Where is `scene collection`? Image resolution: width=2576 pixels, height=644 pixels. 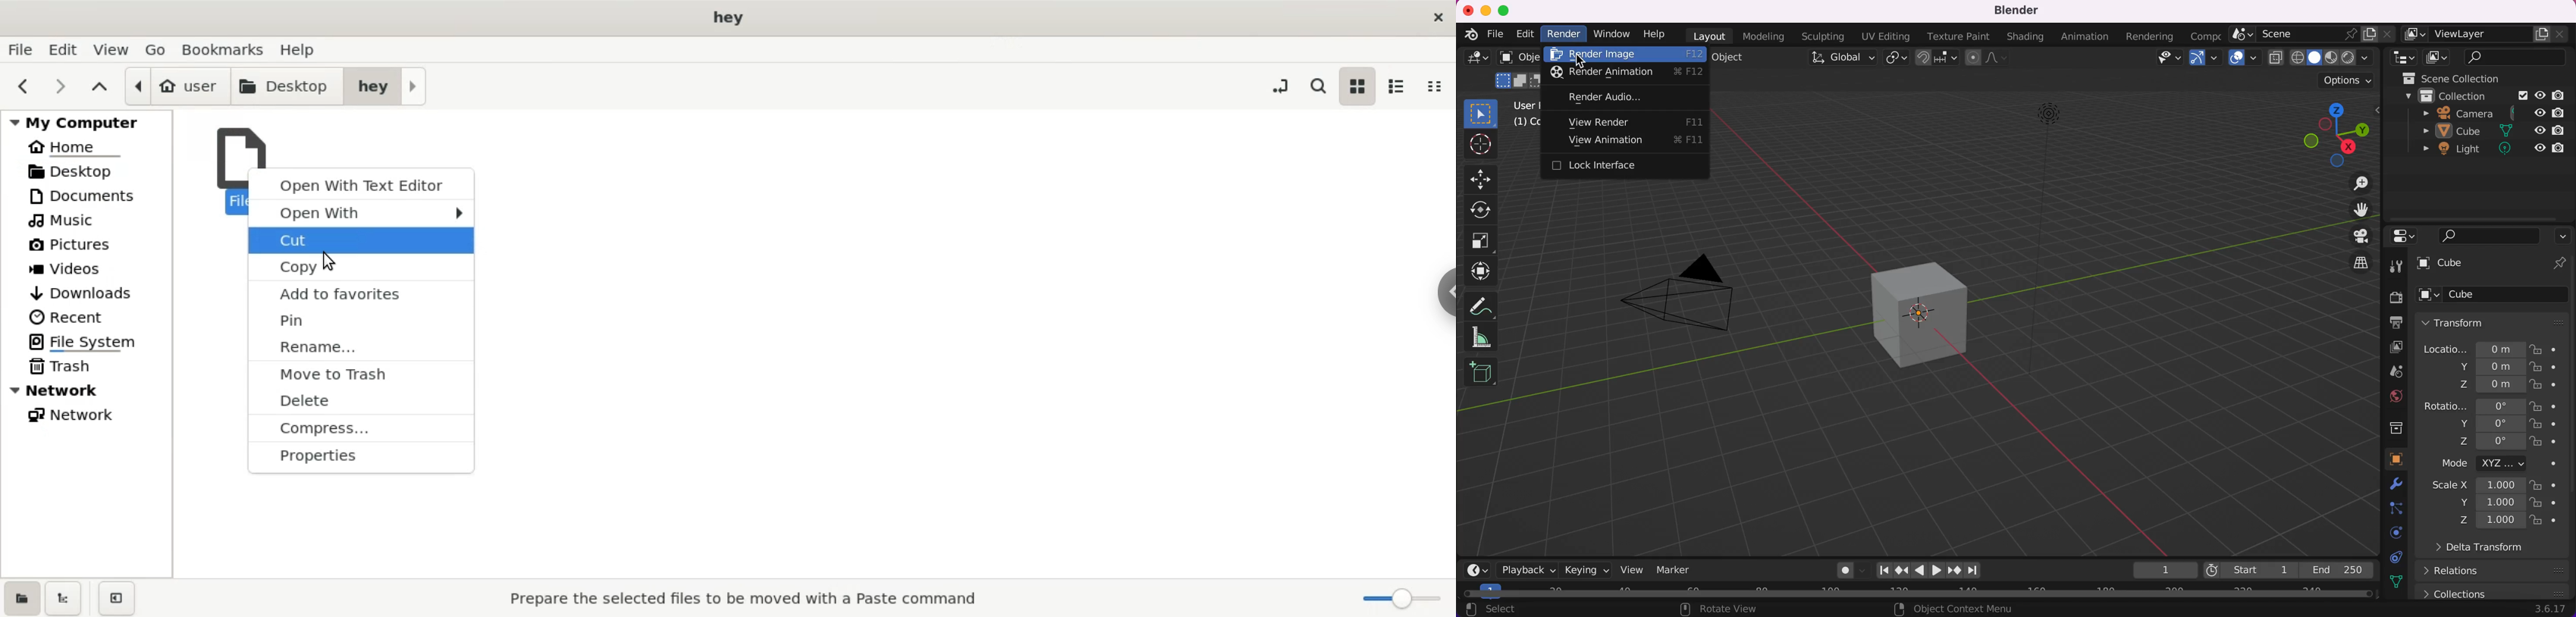 scene collection is located at coordinates (2472, 79).